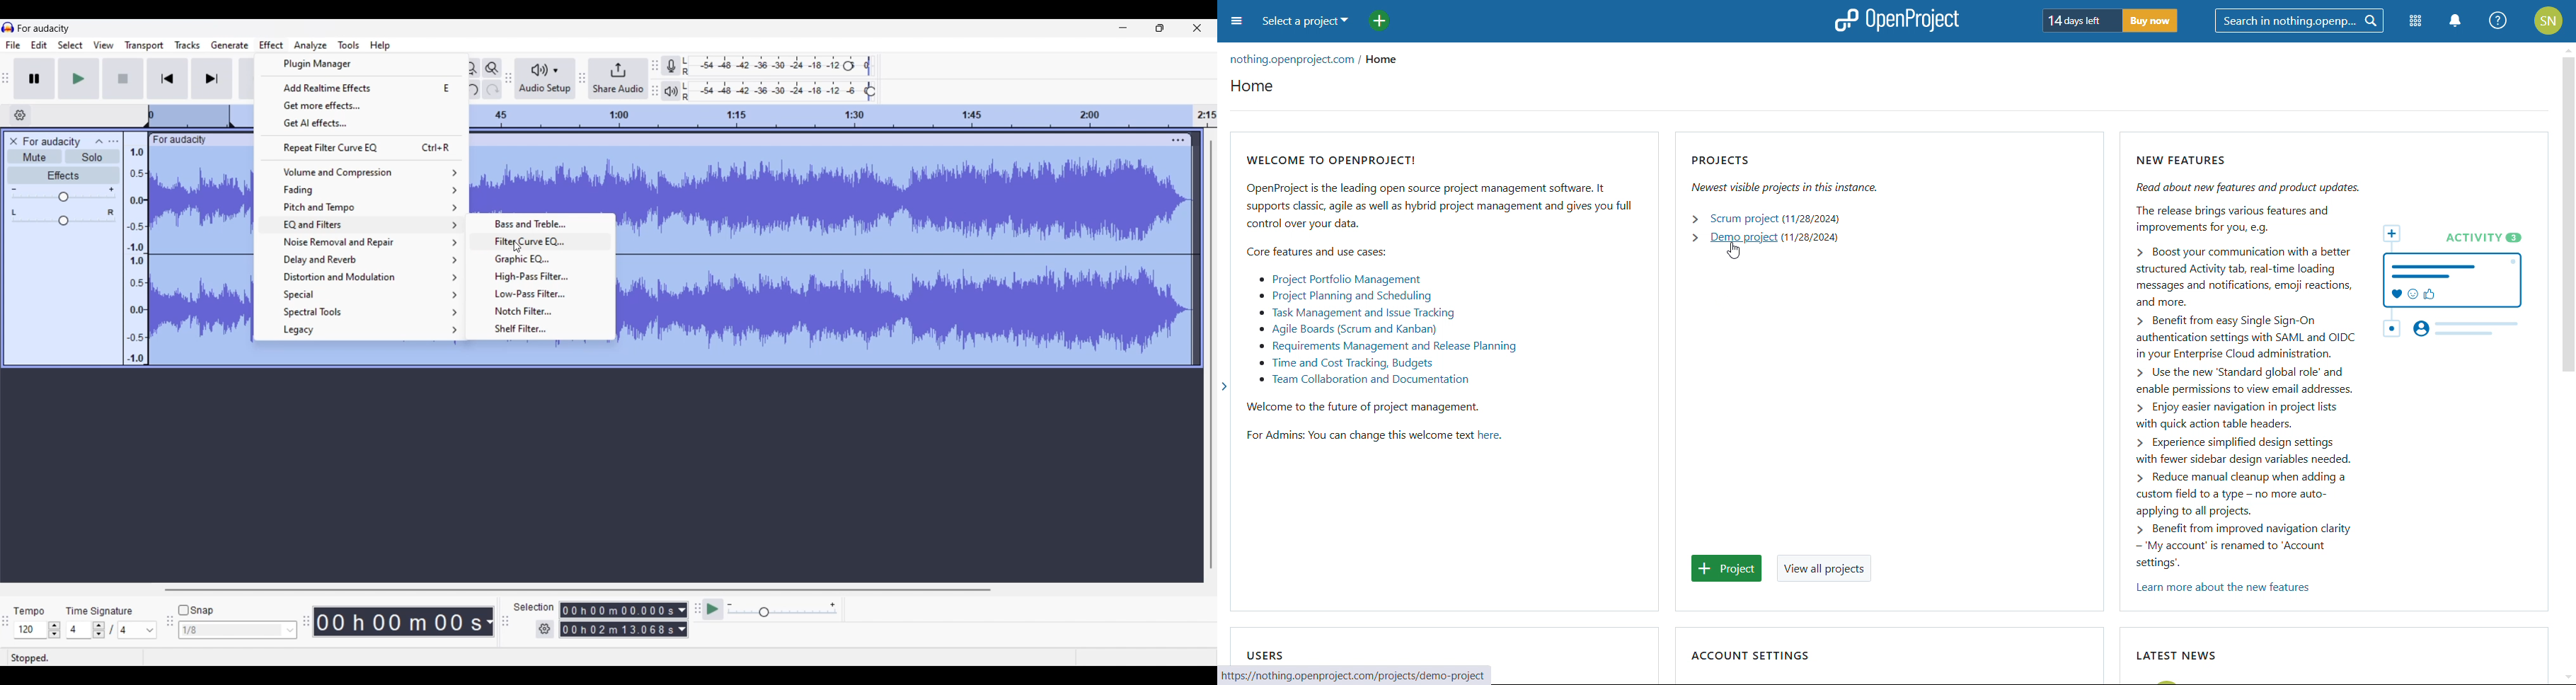 The image size is (2576, 700). What do you see at coordinates (134, 248) in the screenshot?
I see `Scale to measure audio` at bounding box center [134, 248].